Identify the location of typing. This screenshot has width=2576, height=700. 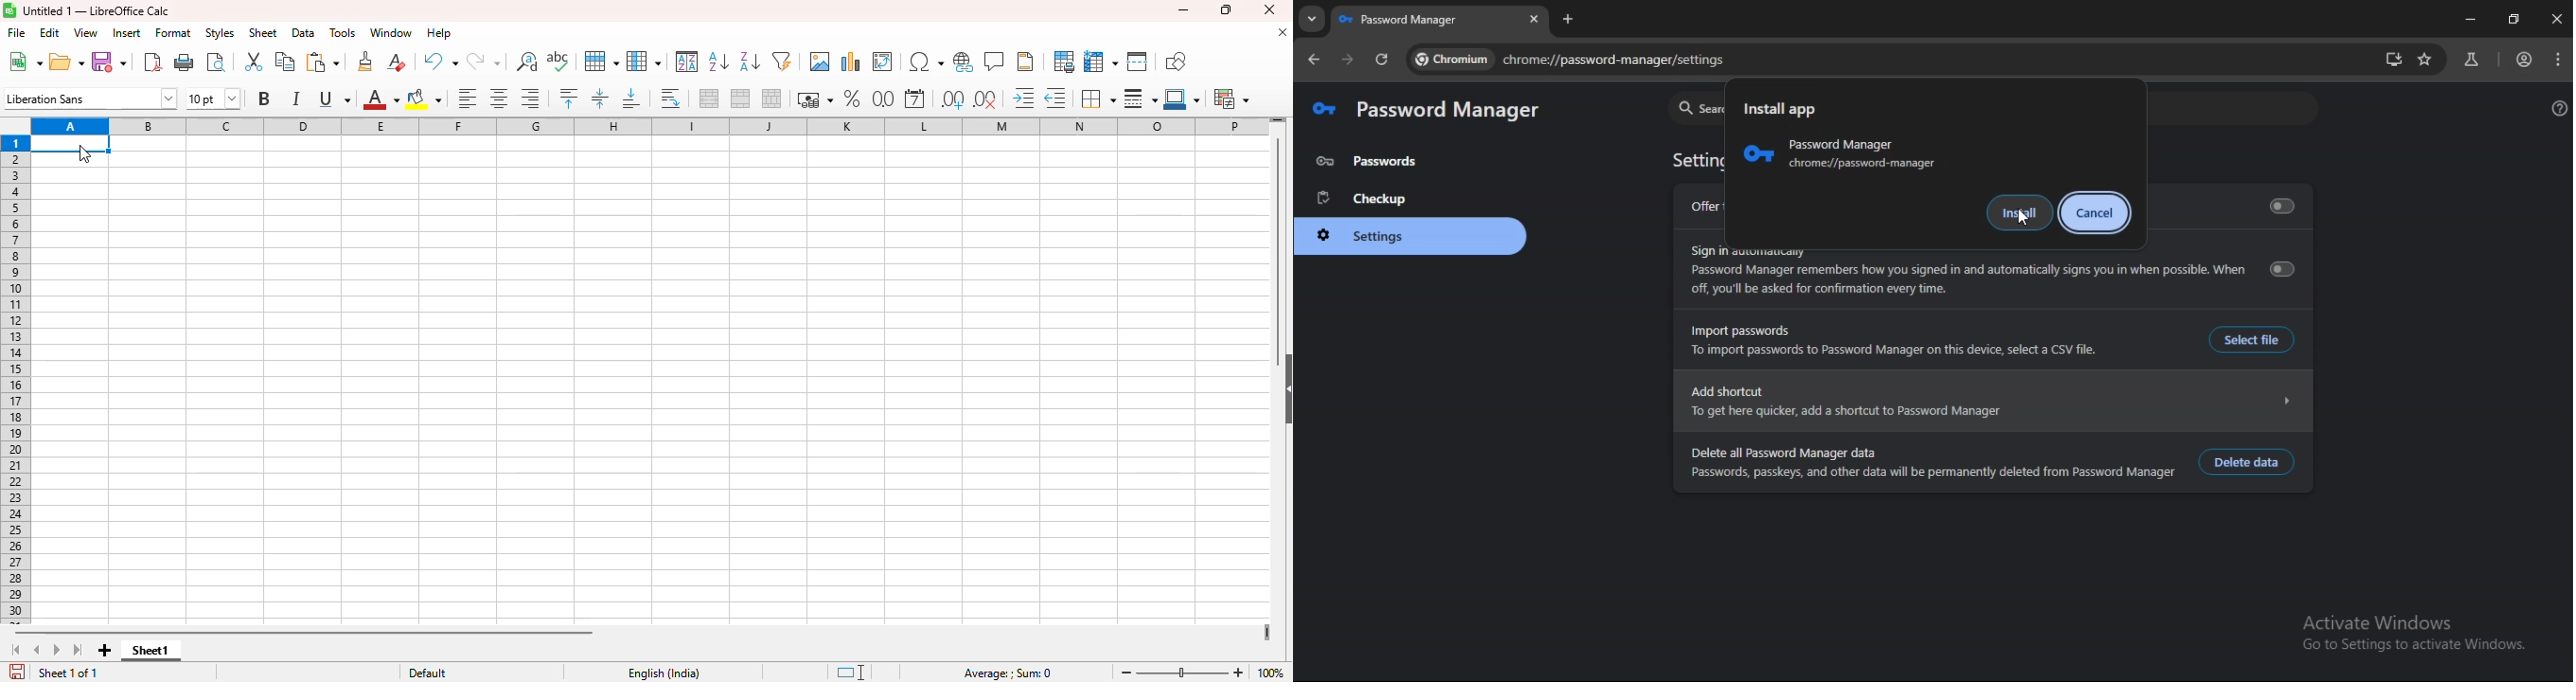
(71, 144).